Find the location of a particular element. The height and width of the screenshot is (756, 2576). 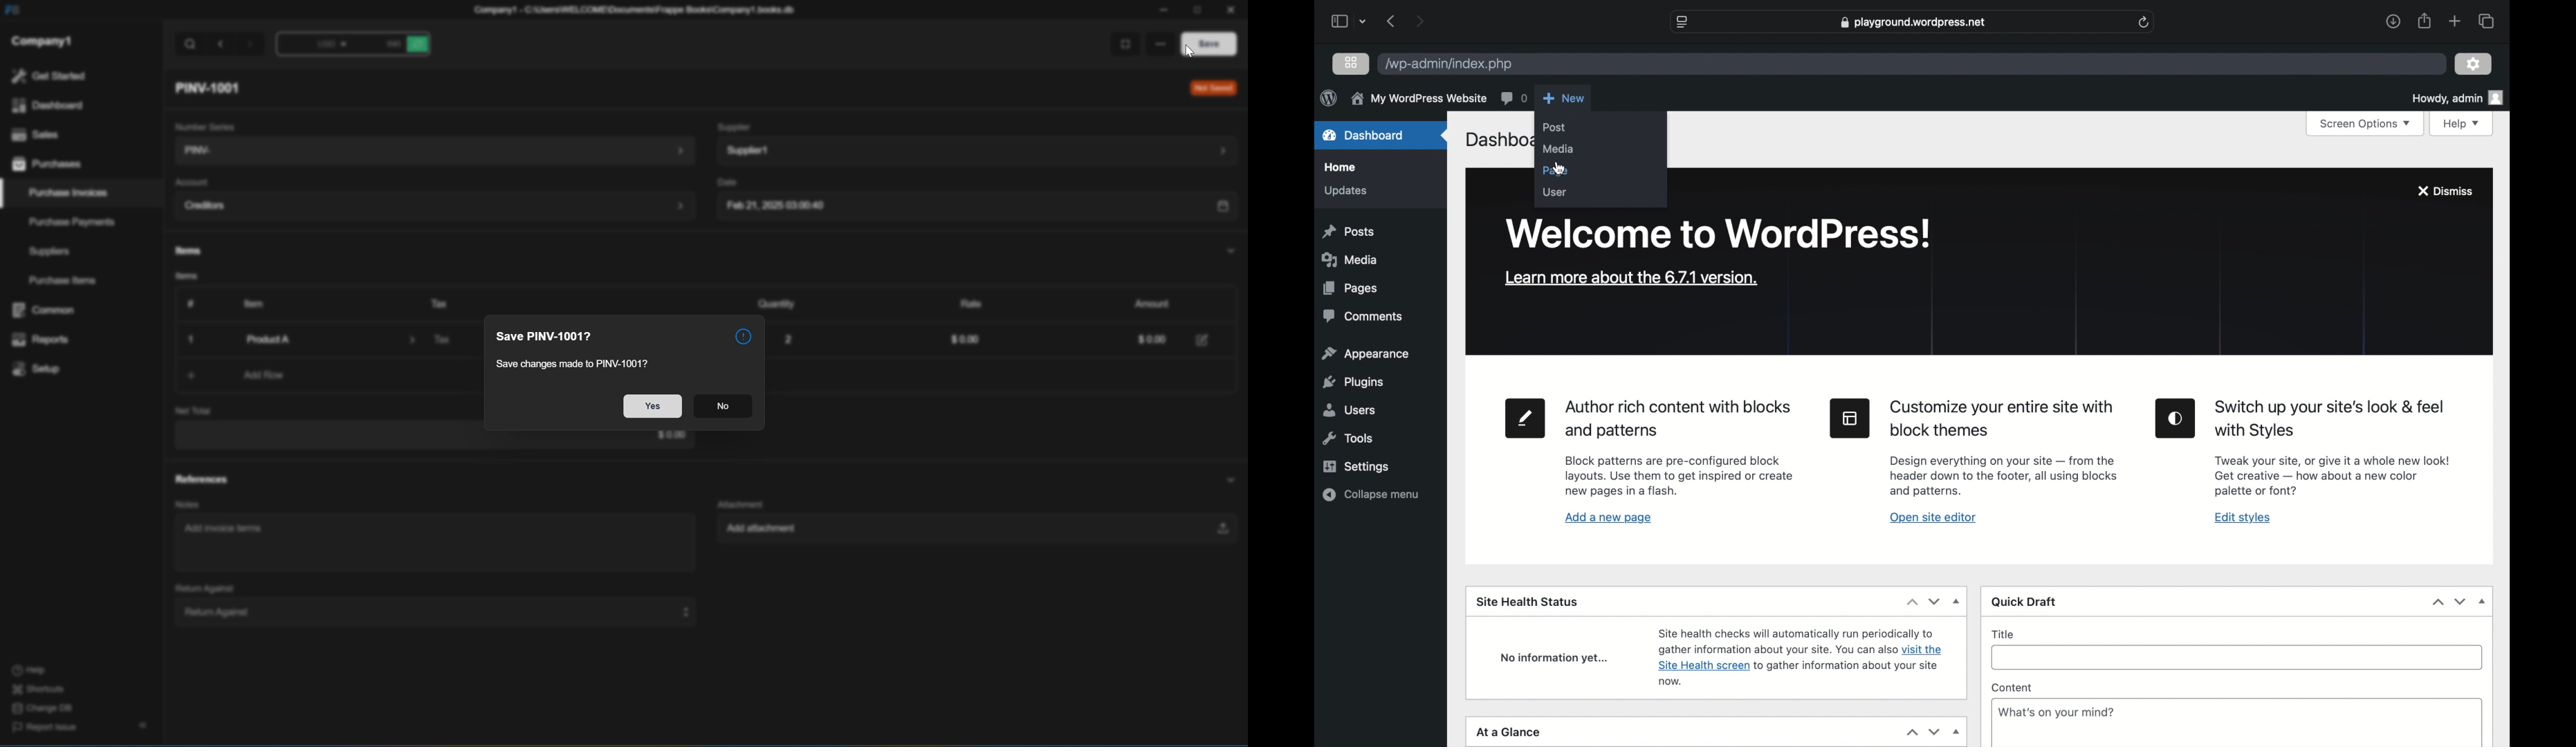

purchase invoices is located at coordinates (70, 193).